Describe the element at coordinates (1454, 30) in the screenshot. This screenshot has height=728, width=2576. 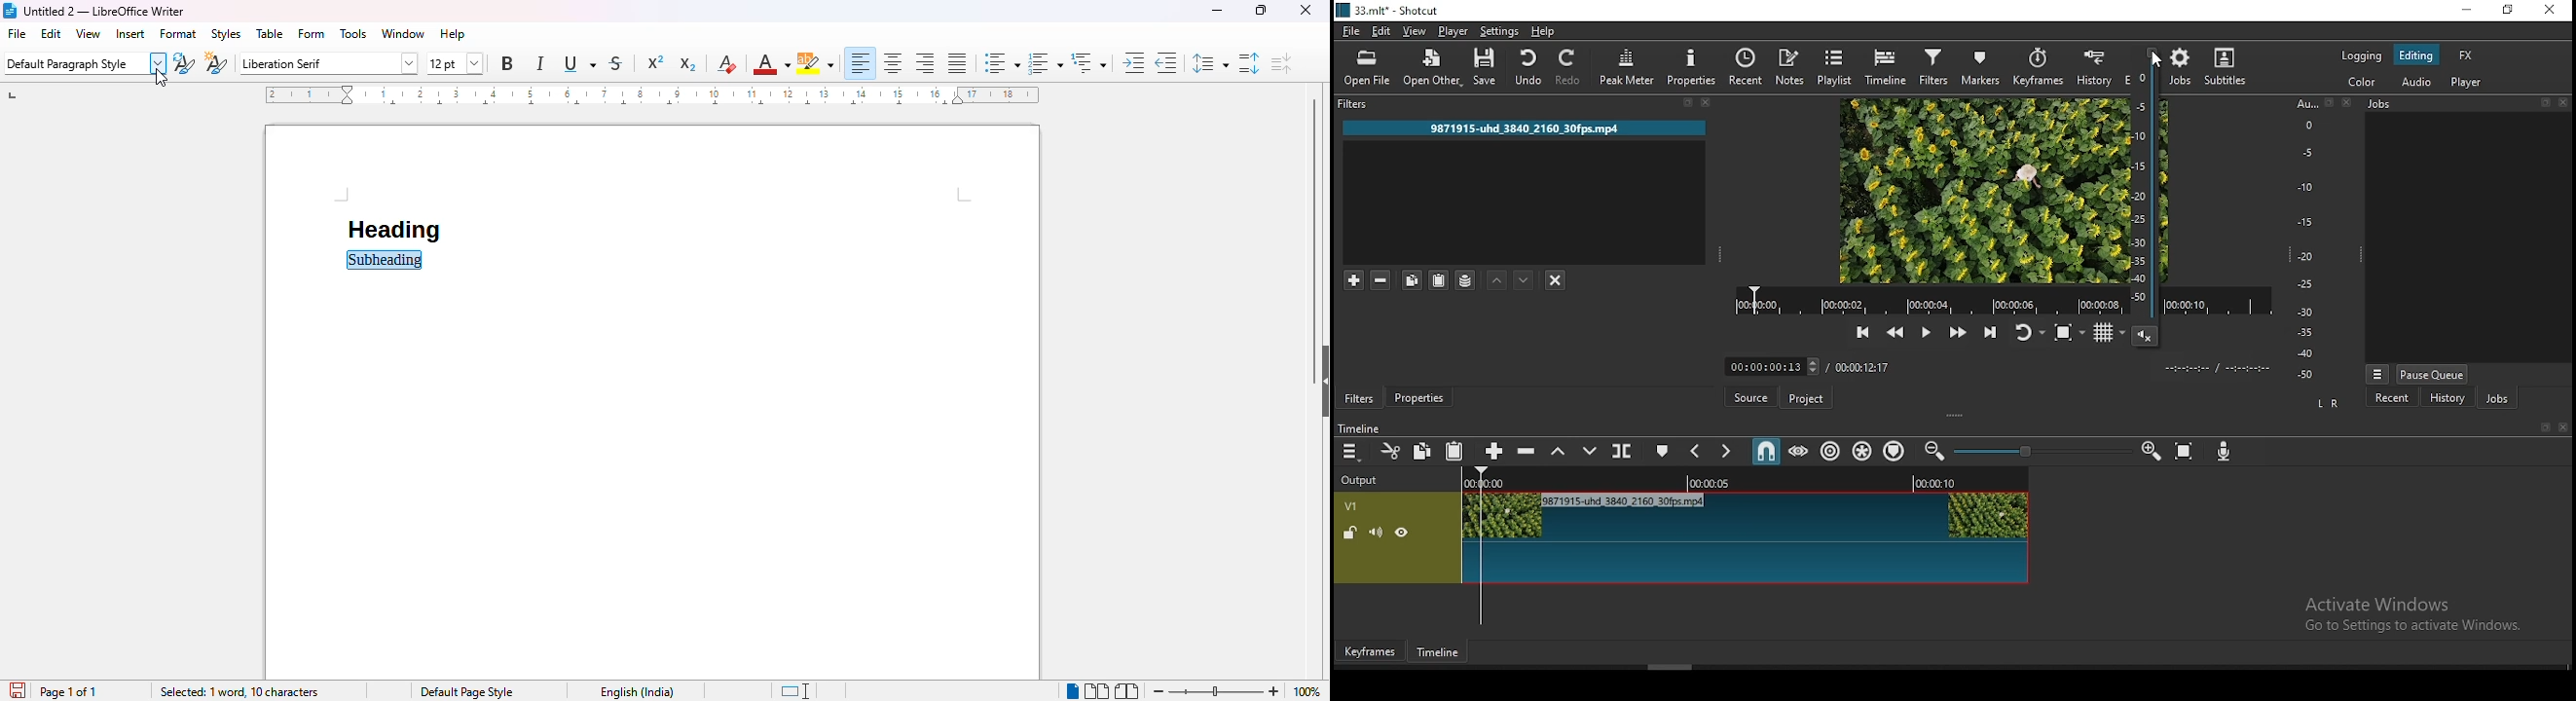
I see `player` at that location.